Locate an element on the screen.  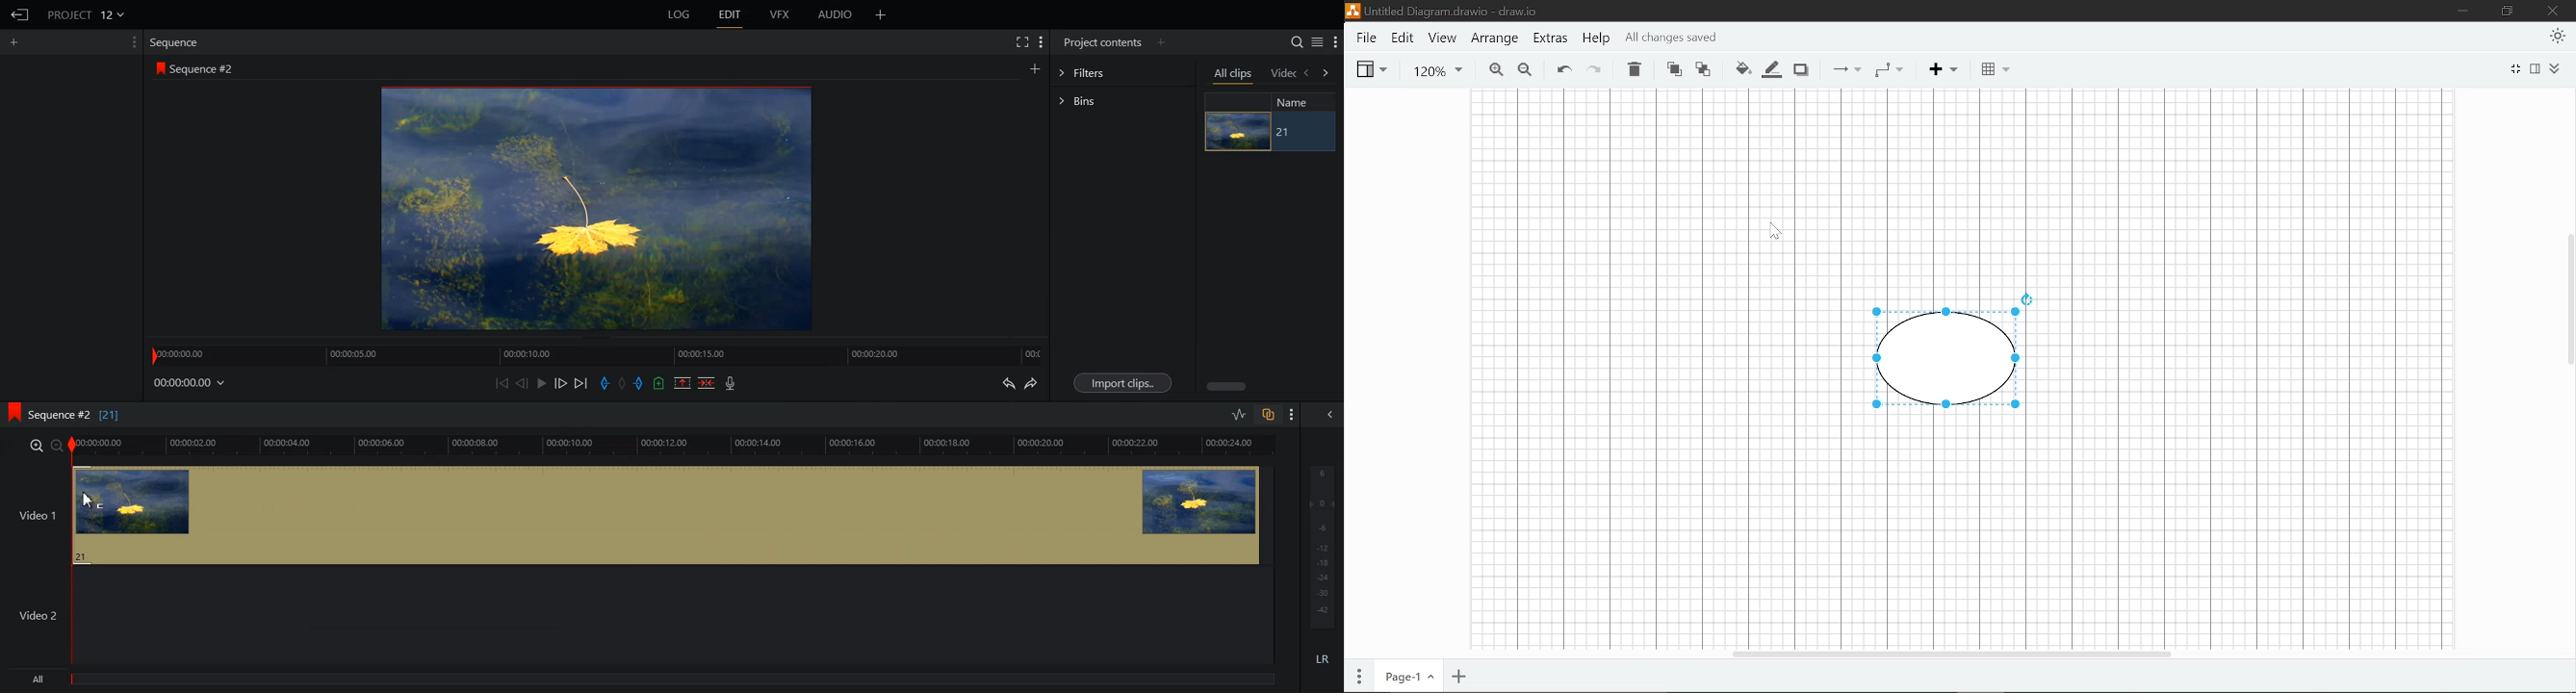
All clips is located at coordinates (1234, 76).